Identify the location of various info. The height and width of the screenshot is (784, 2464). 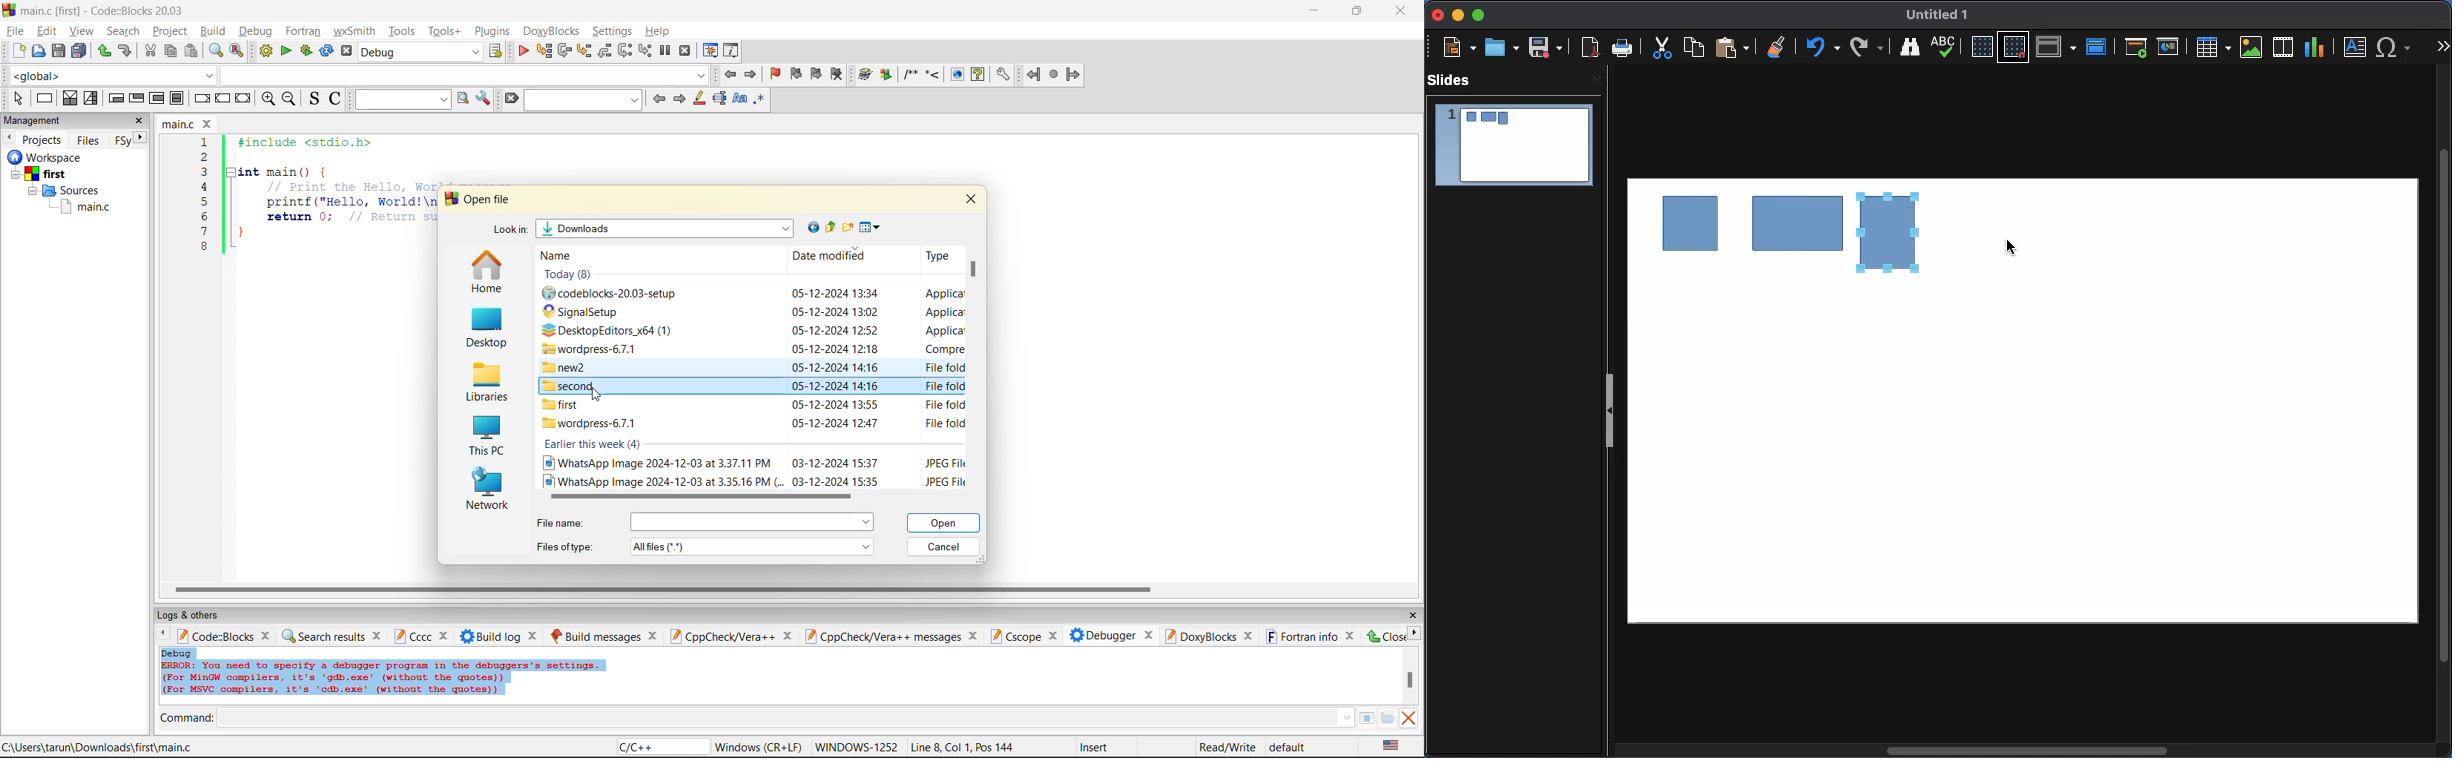
(732, 51).